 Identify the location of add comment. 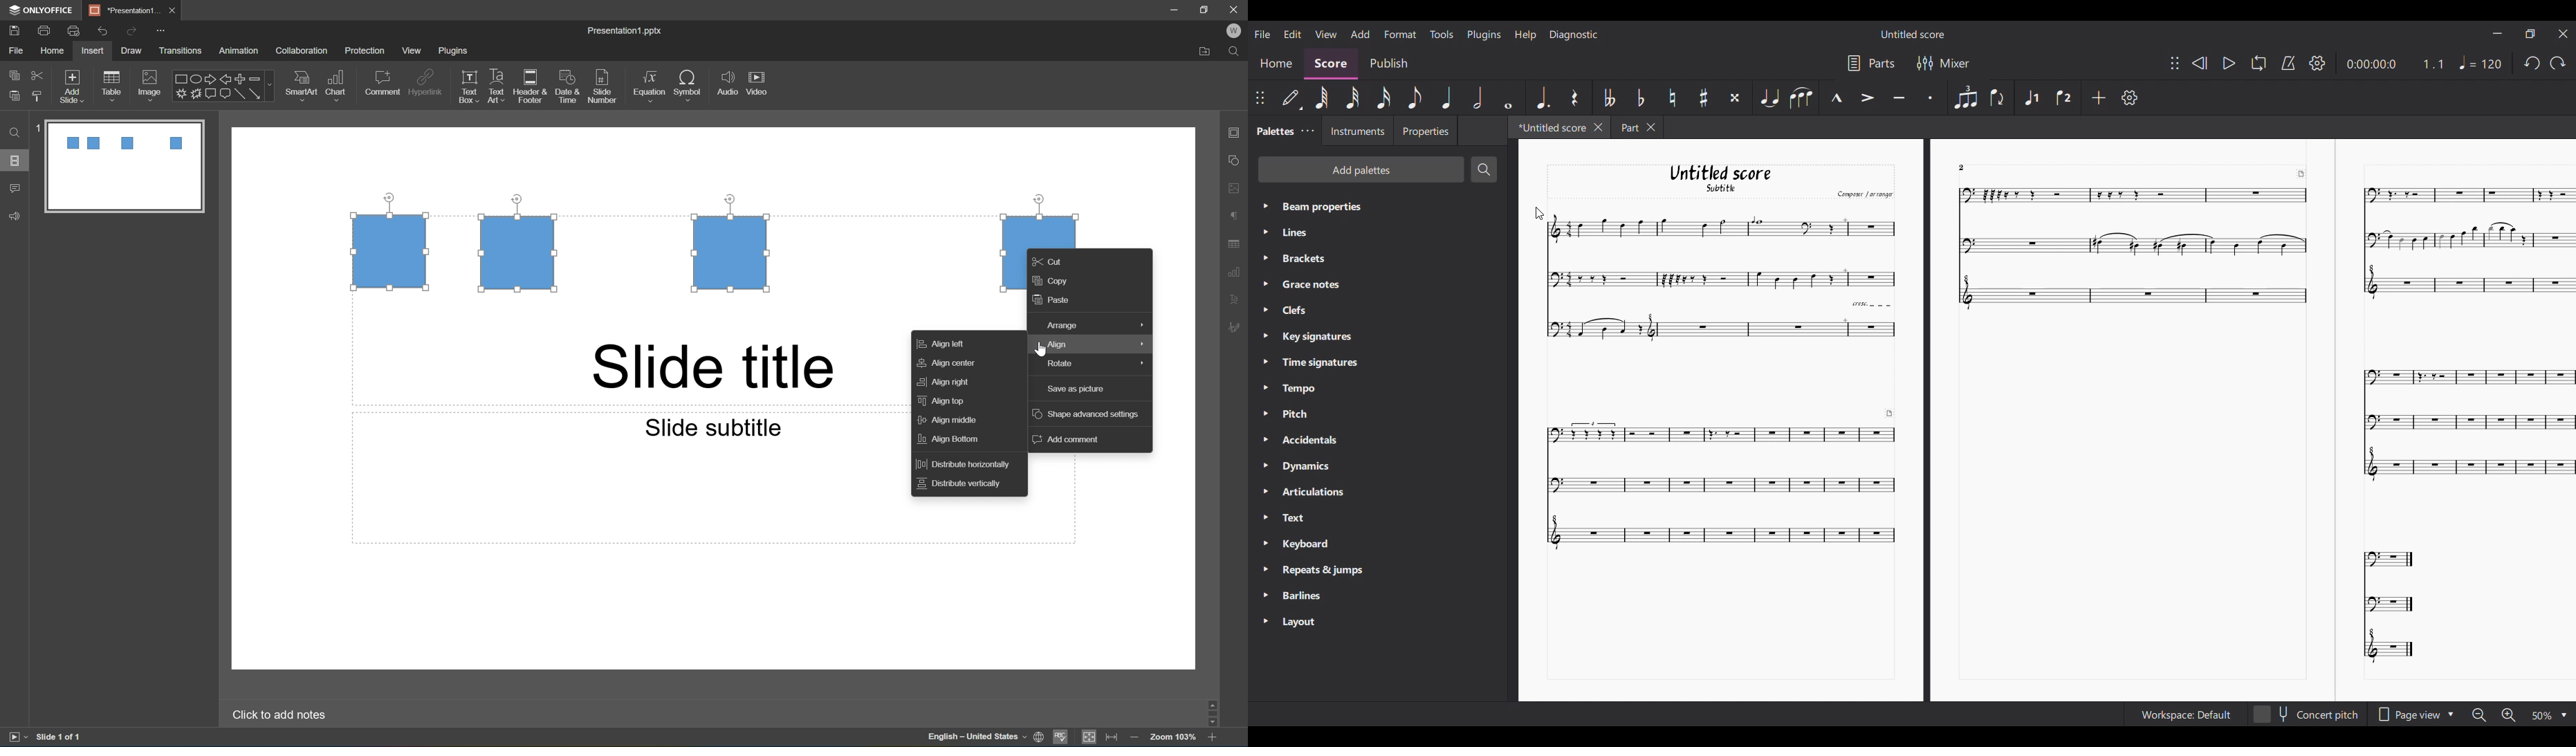
(1065, 441).